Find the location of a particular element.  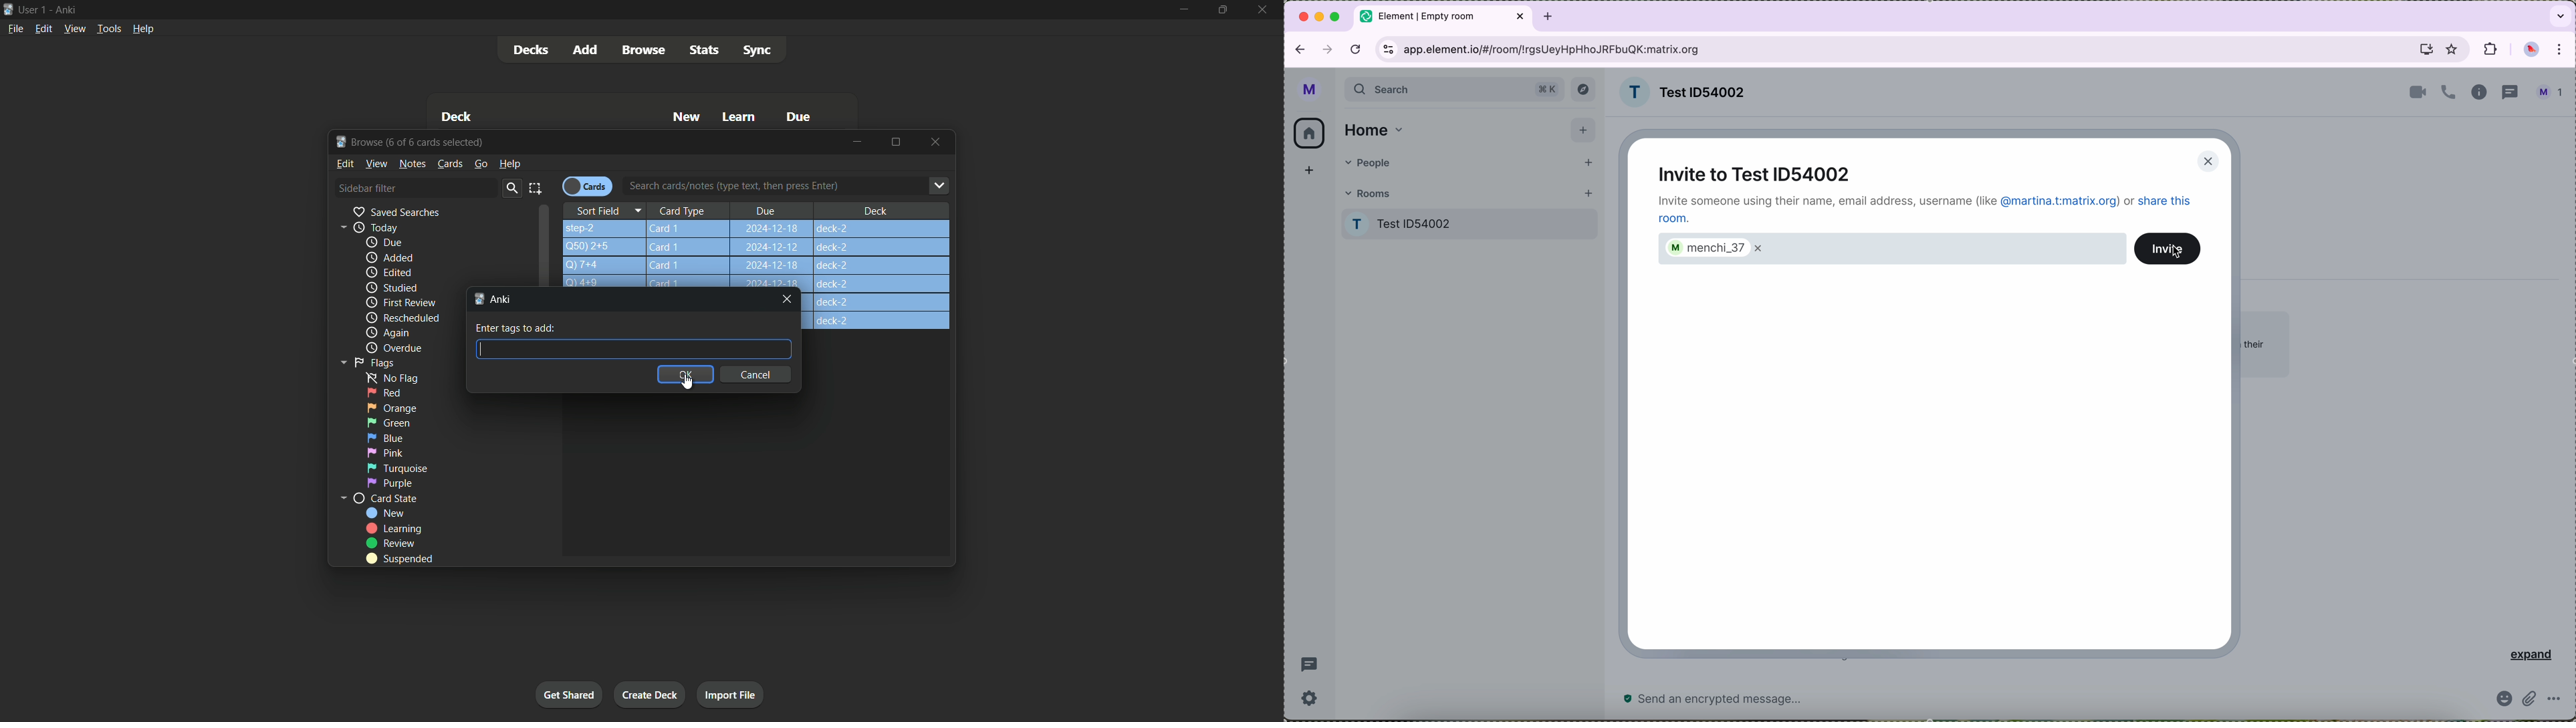

Enter tags to add is located at coordinates (516, 328).